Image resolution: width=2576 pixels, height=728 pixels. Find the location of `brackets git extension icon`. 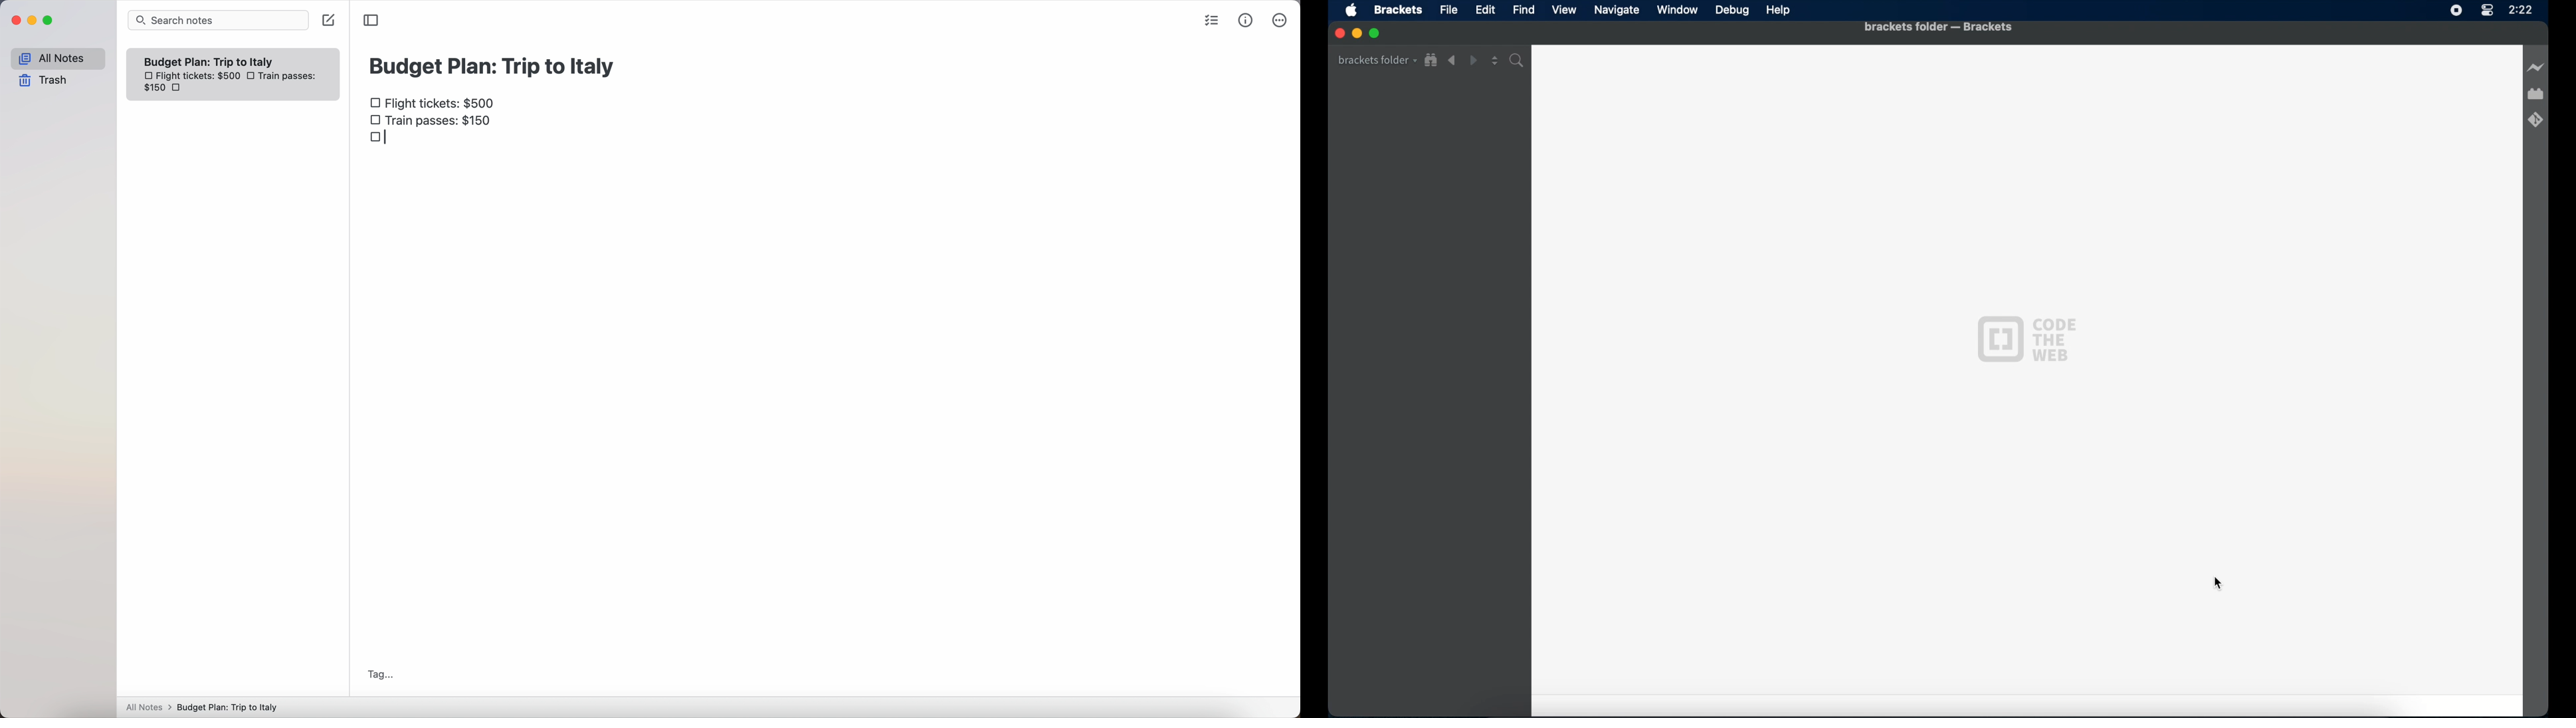

brackets git extension icon is located at coordinates (2535, 119).